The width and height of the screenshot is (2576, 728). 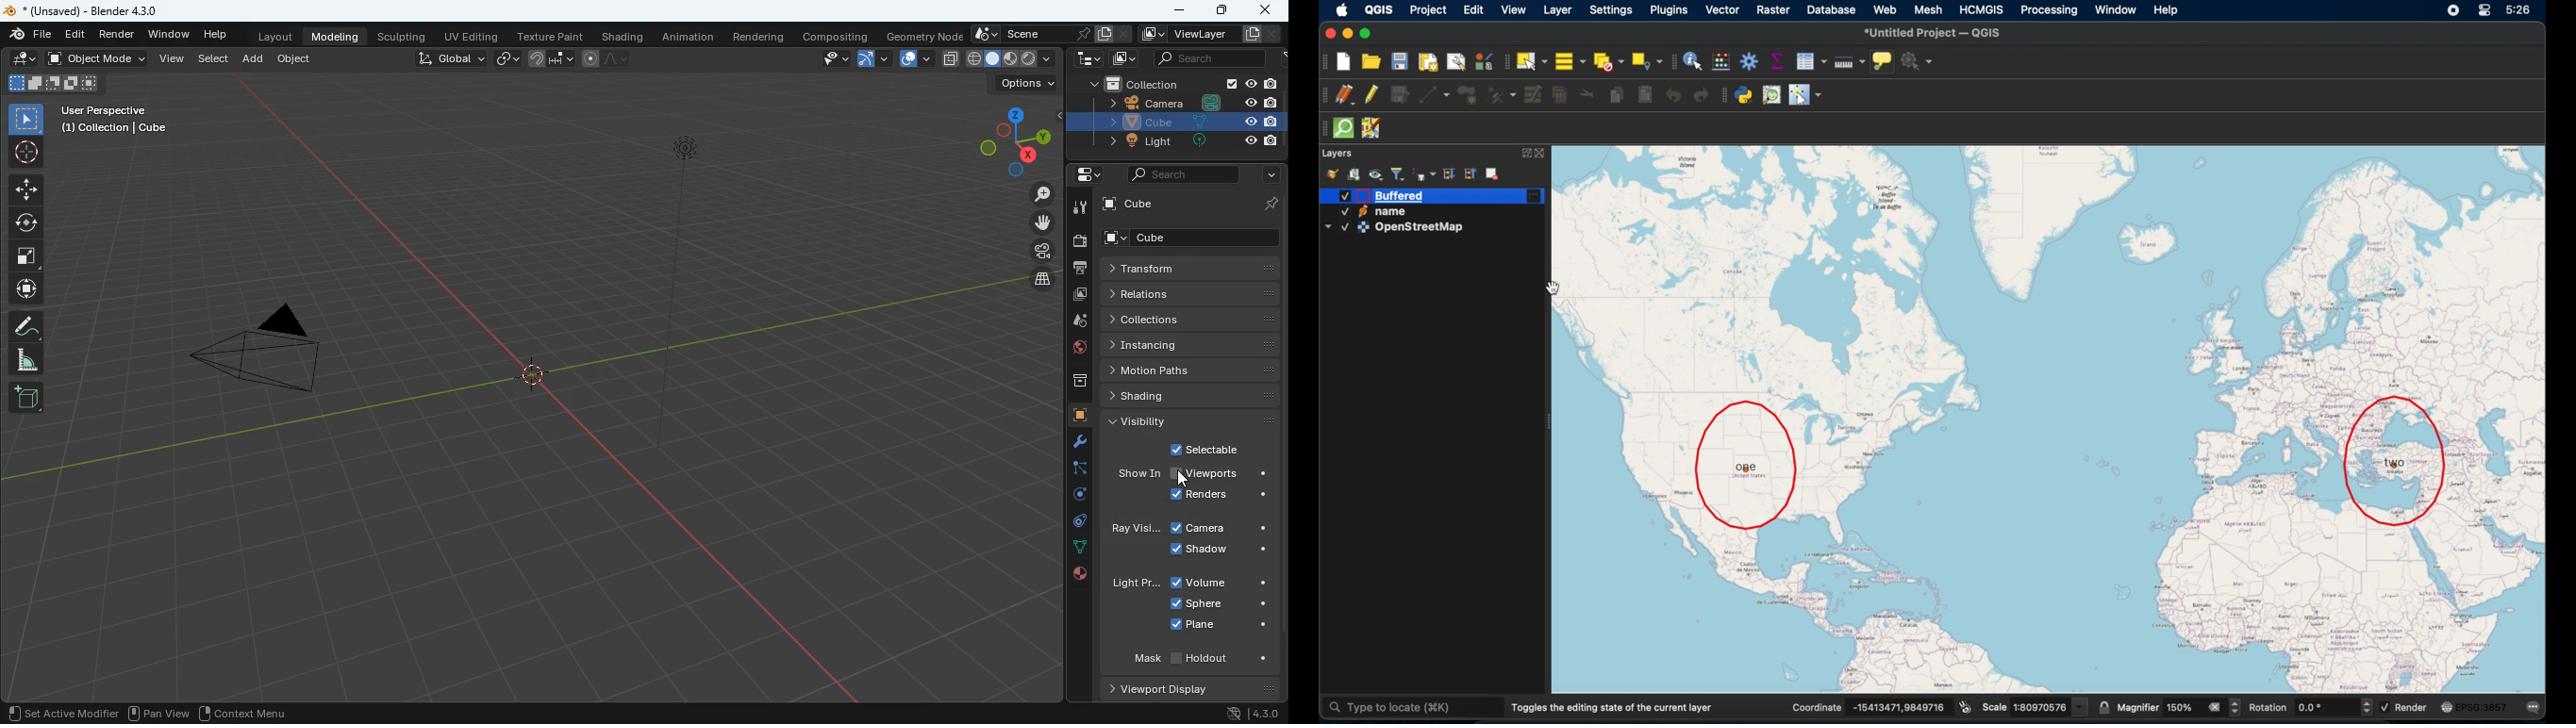 What do you see at coordinates (1217, 497) in the screenshot?
I see `renders` at bounding box center [1217, 497].